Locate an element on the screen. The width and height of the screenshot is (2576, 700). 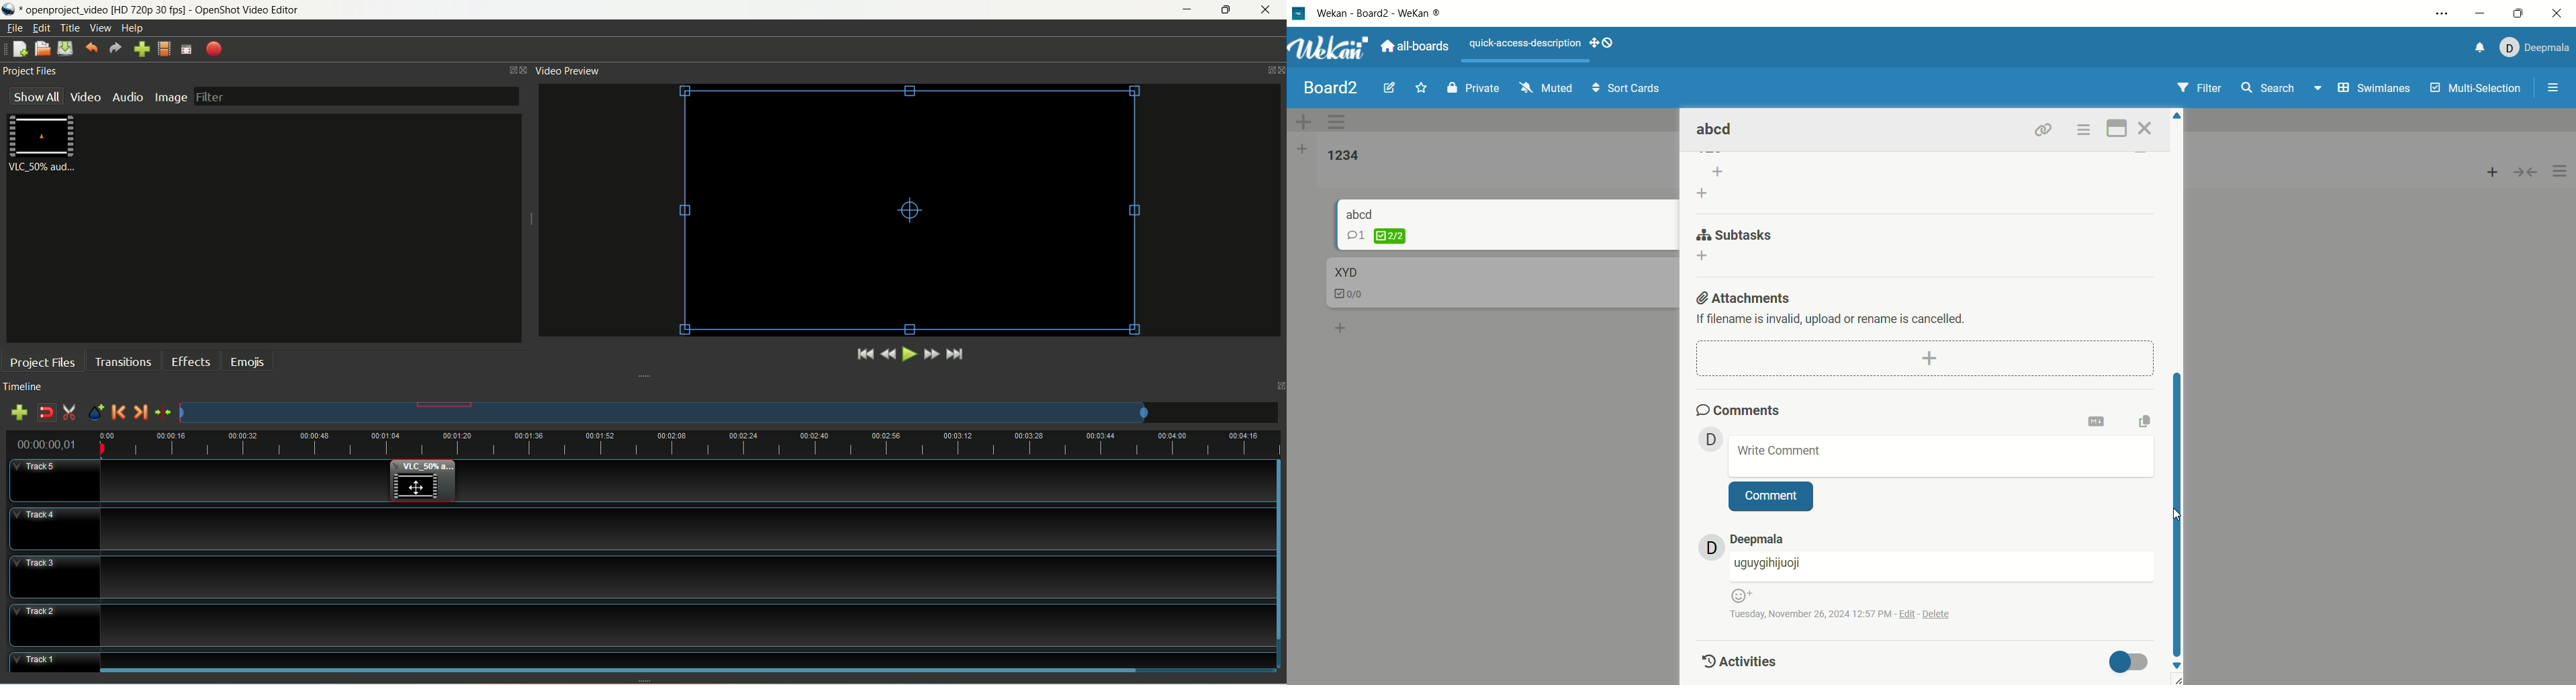
track2 is located at coordinates (54, 625).